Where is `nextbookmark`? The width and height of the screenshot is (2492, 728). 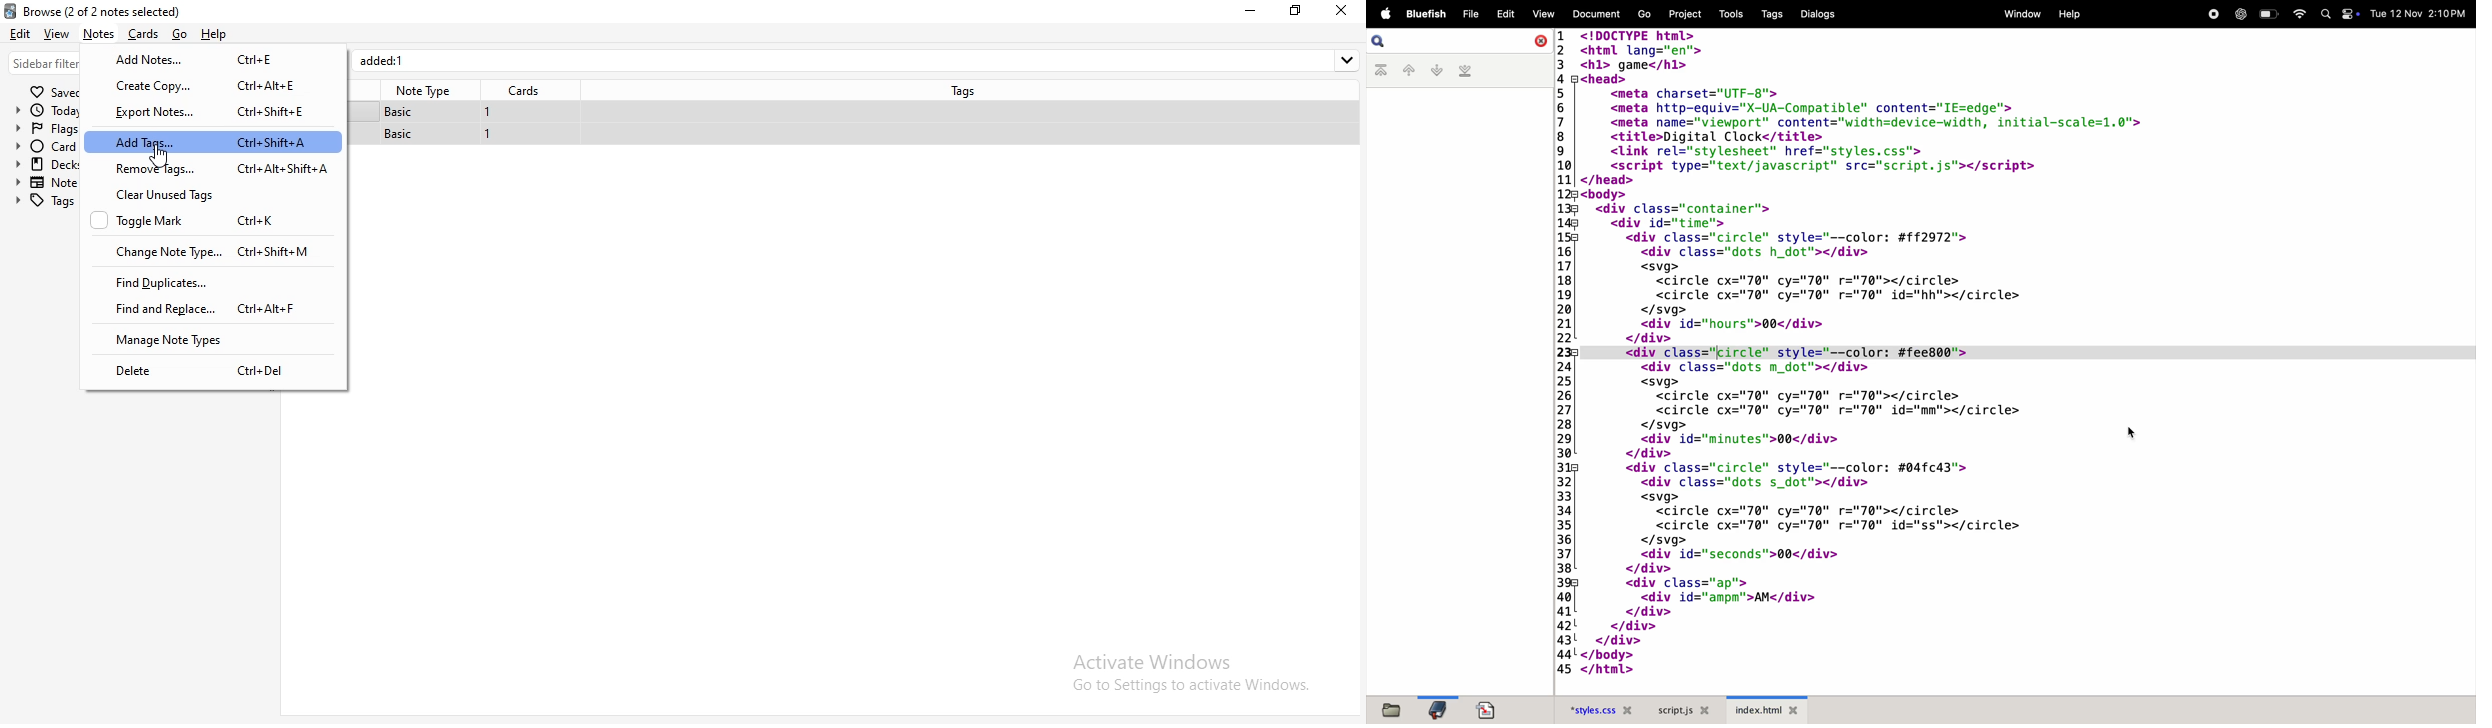
nextbookmark is located at coordinates (1435, 71).